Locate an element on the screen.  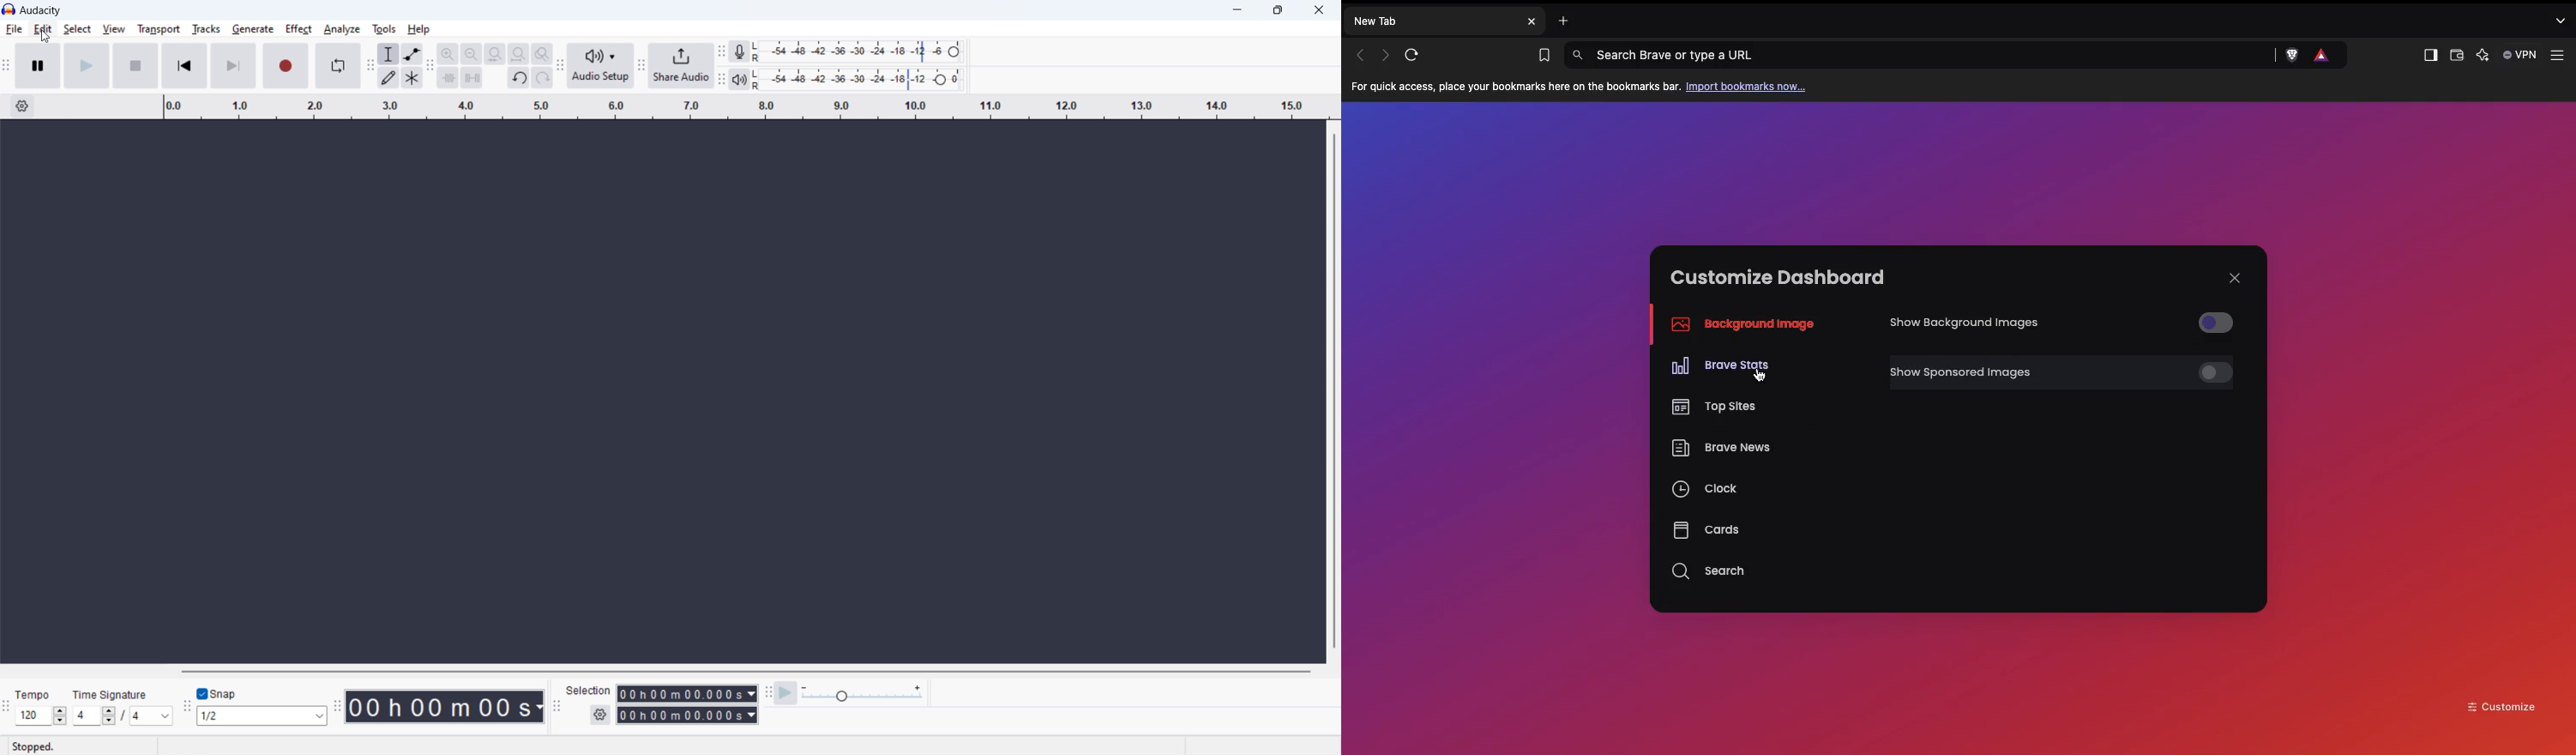
Input time signature is located at coordinates (85, 717).